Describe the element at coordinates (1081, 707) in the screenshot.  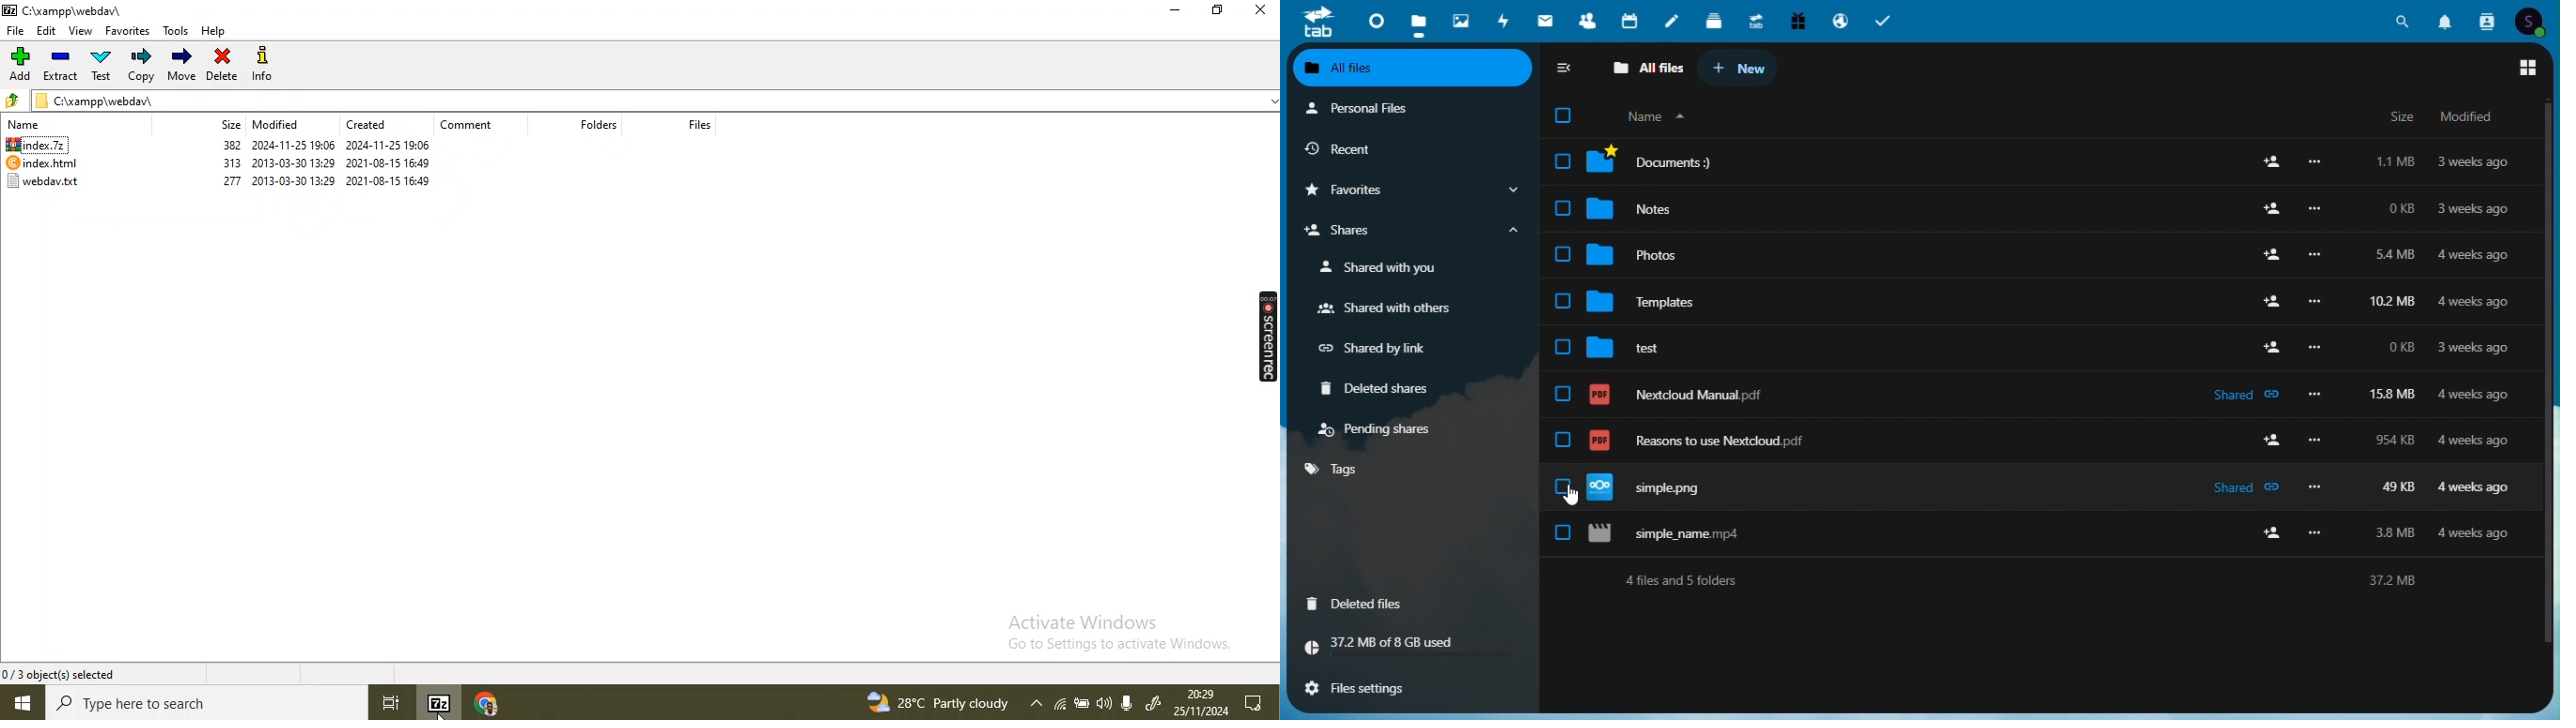
I see `battery` at that location.